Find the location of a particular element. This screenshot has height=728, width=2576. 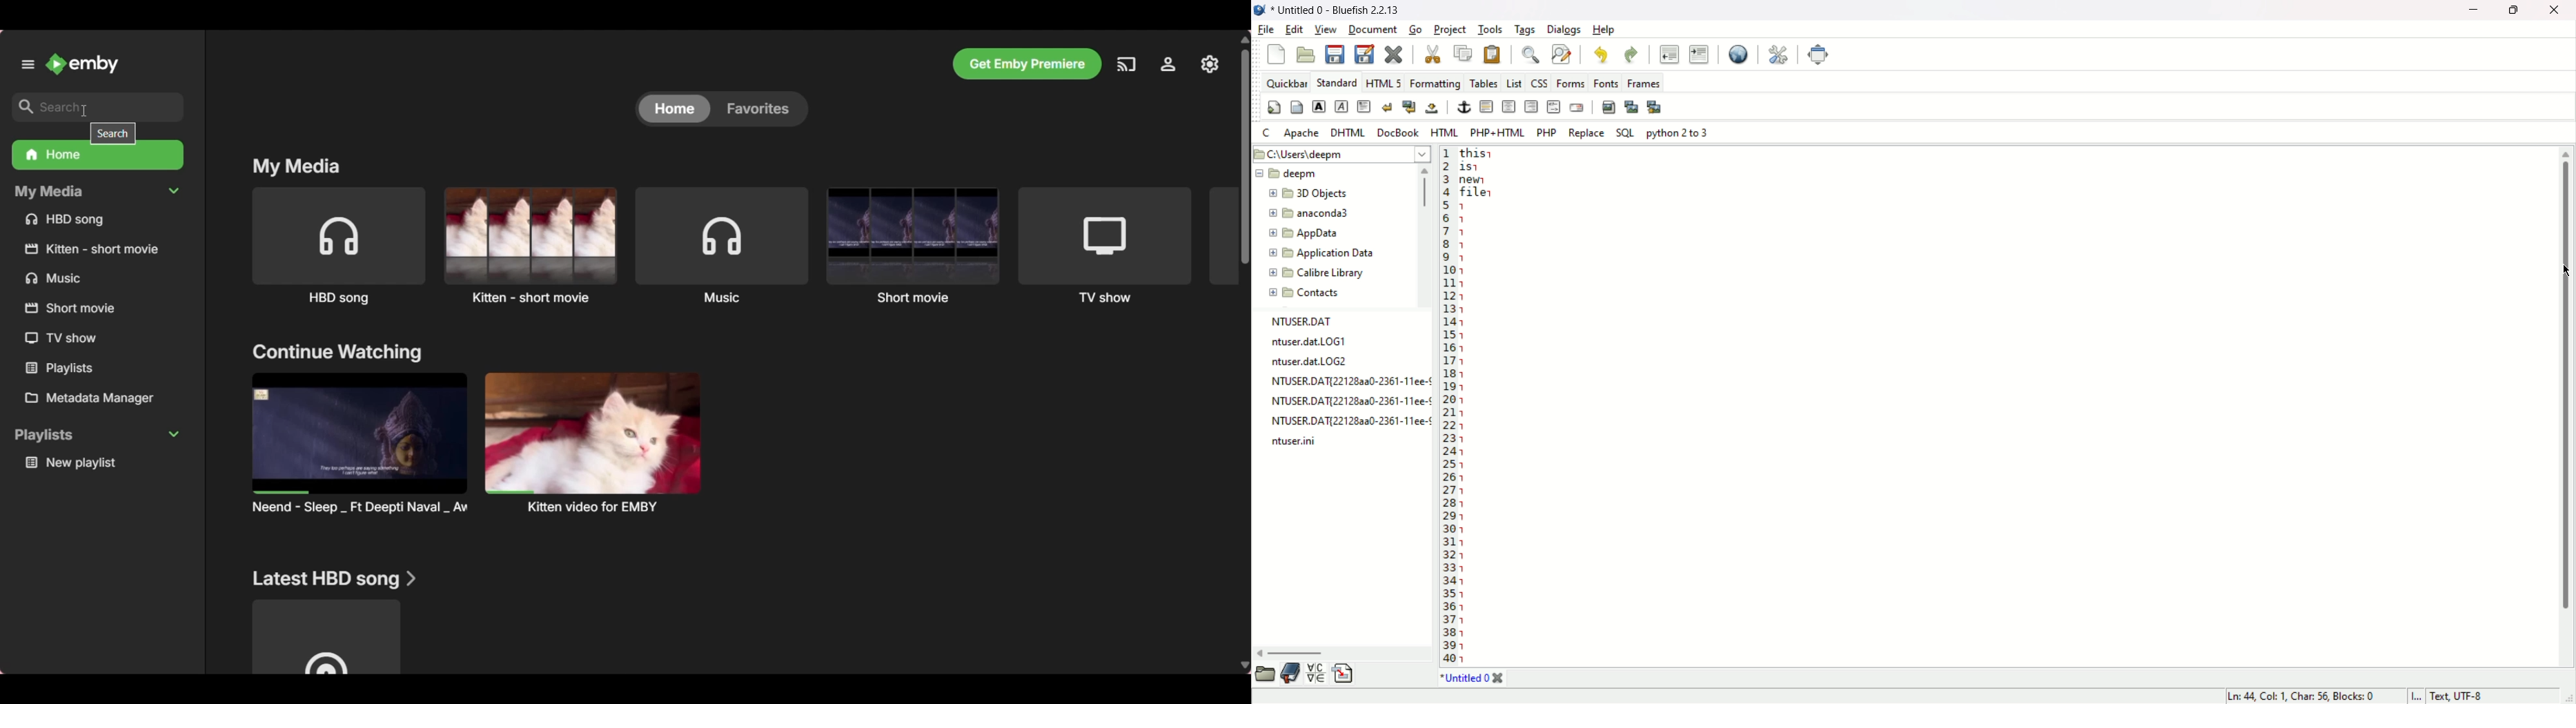

maximize is located at coordinates (2517, 10).